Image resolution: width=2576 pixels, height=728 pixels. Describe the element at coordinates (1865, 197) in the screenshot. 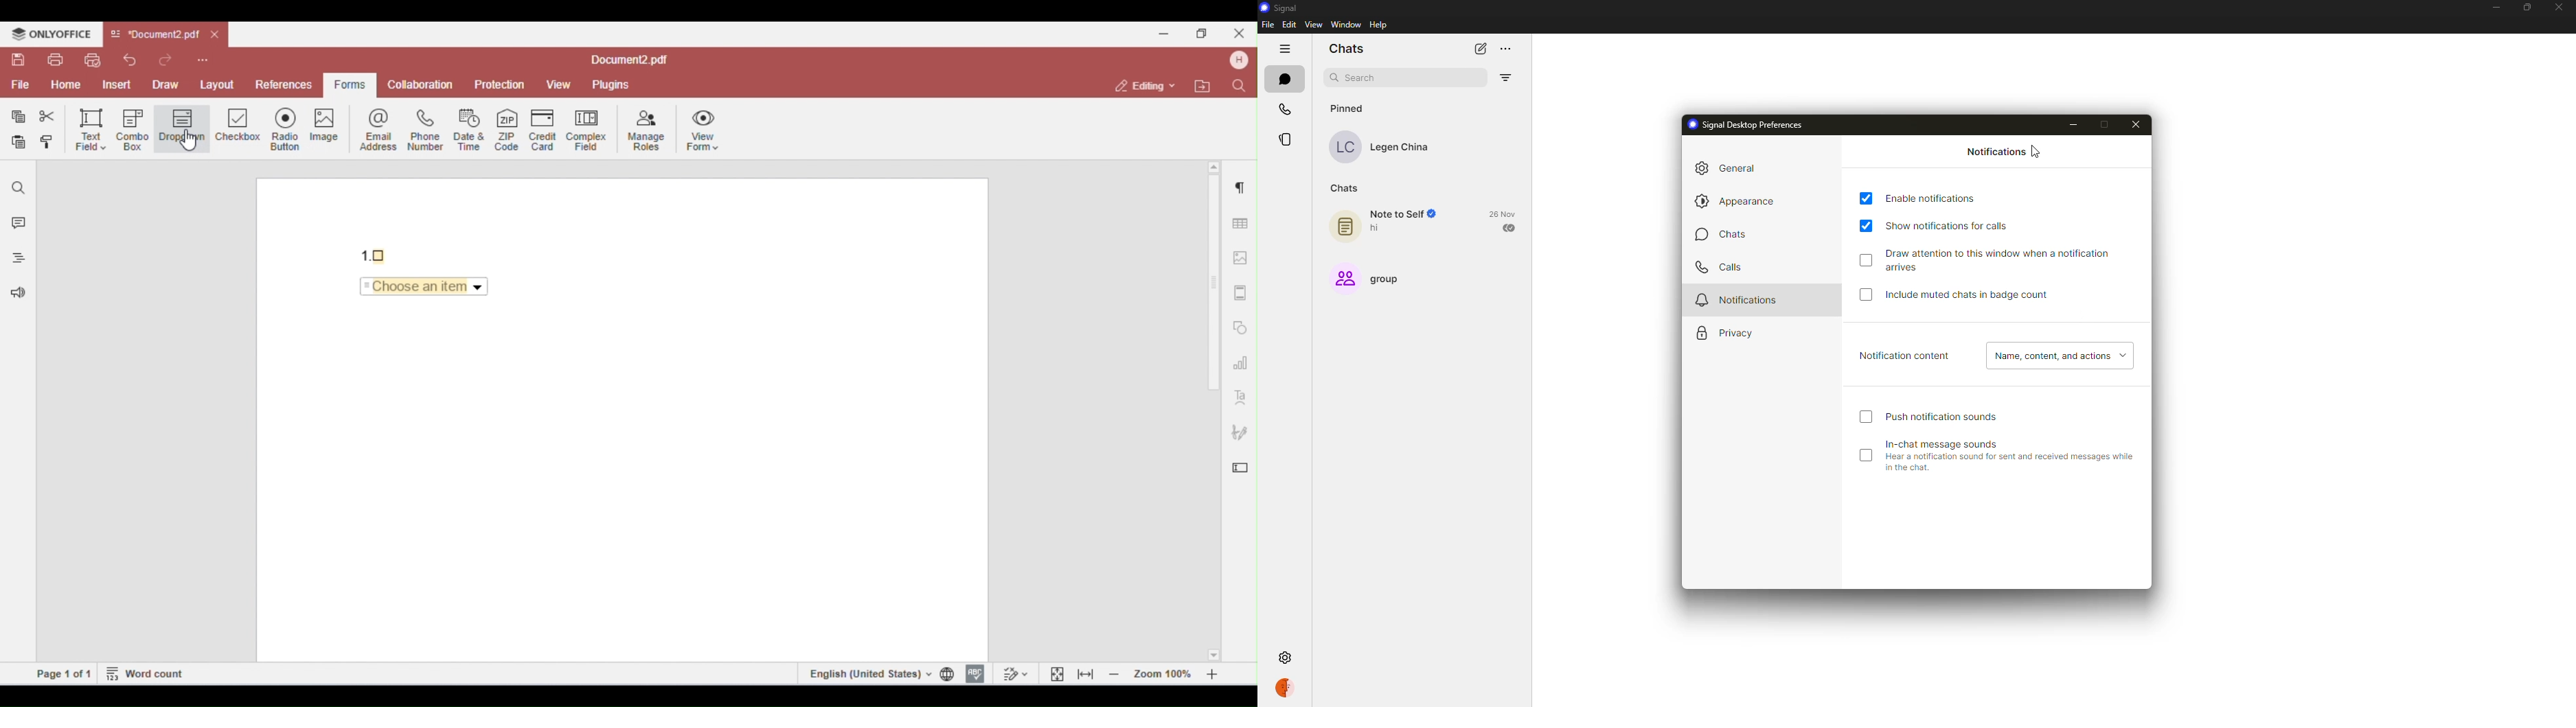

I see `enabled` at that location.